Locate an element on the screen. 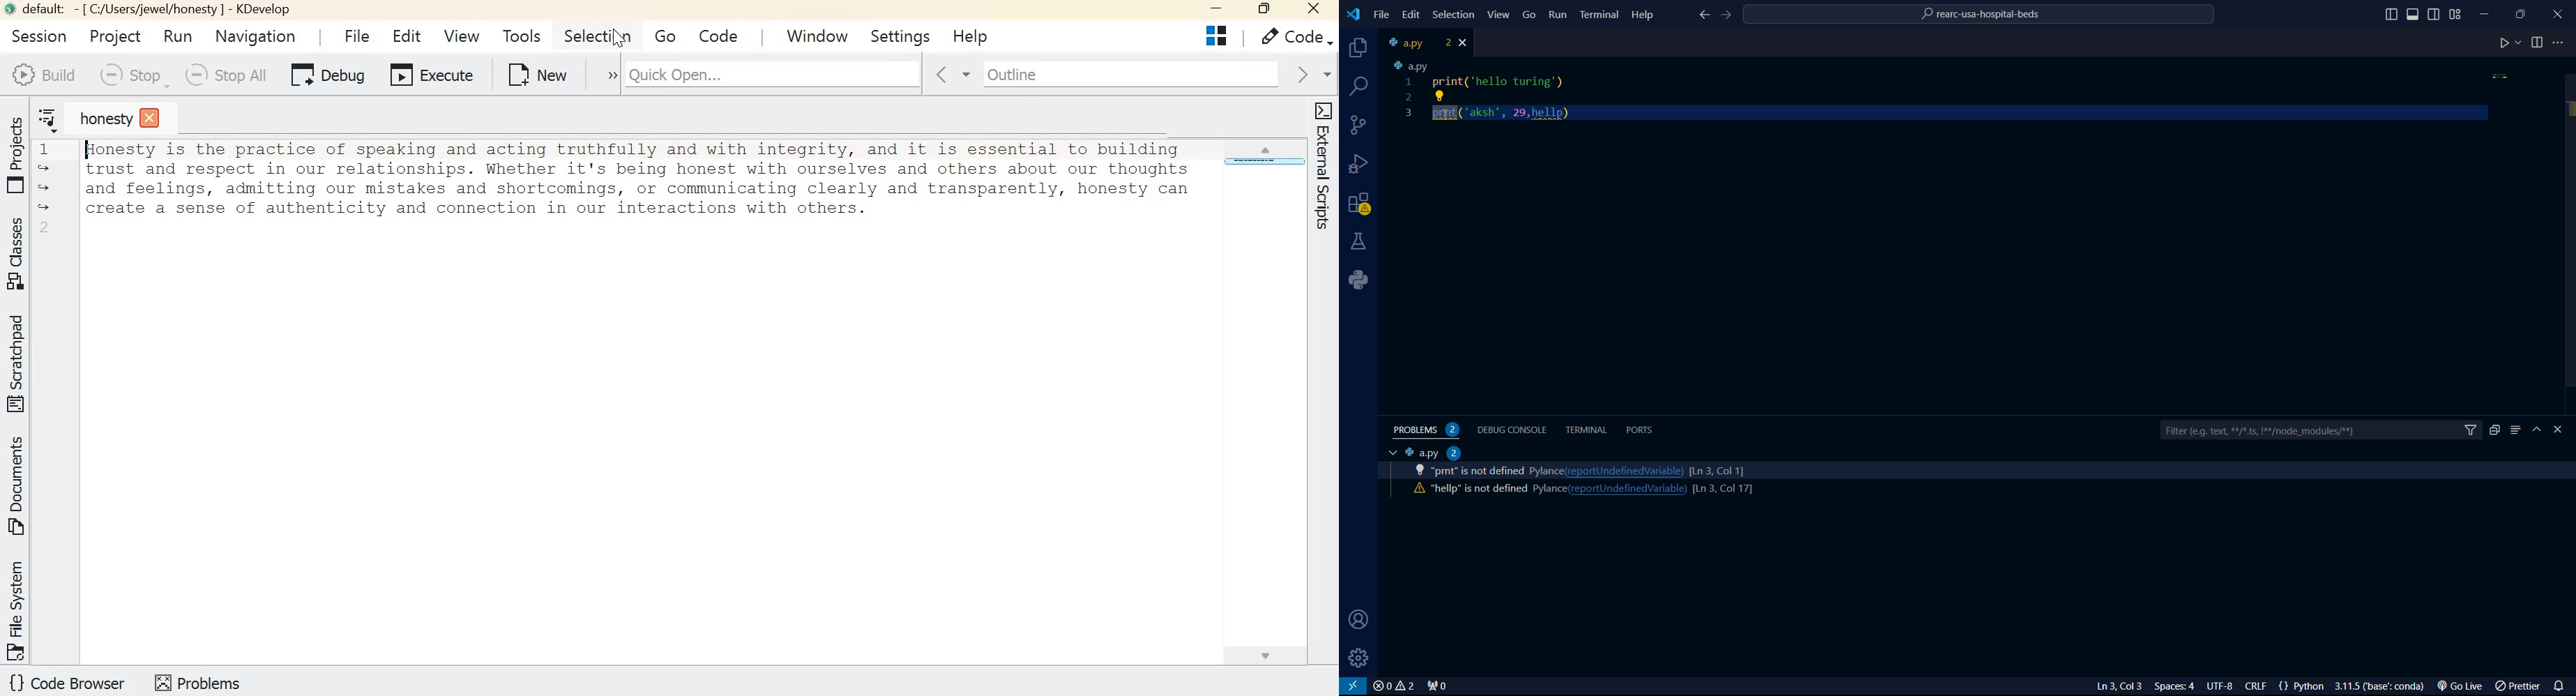  3.1.5 is located at coordinates (2383, 686).